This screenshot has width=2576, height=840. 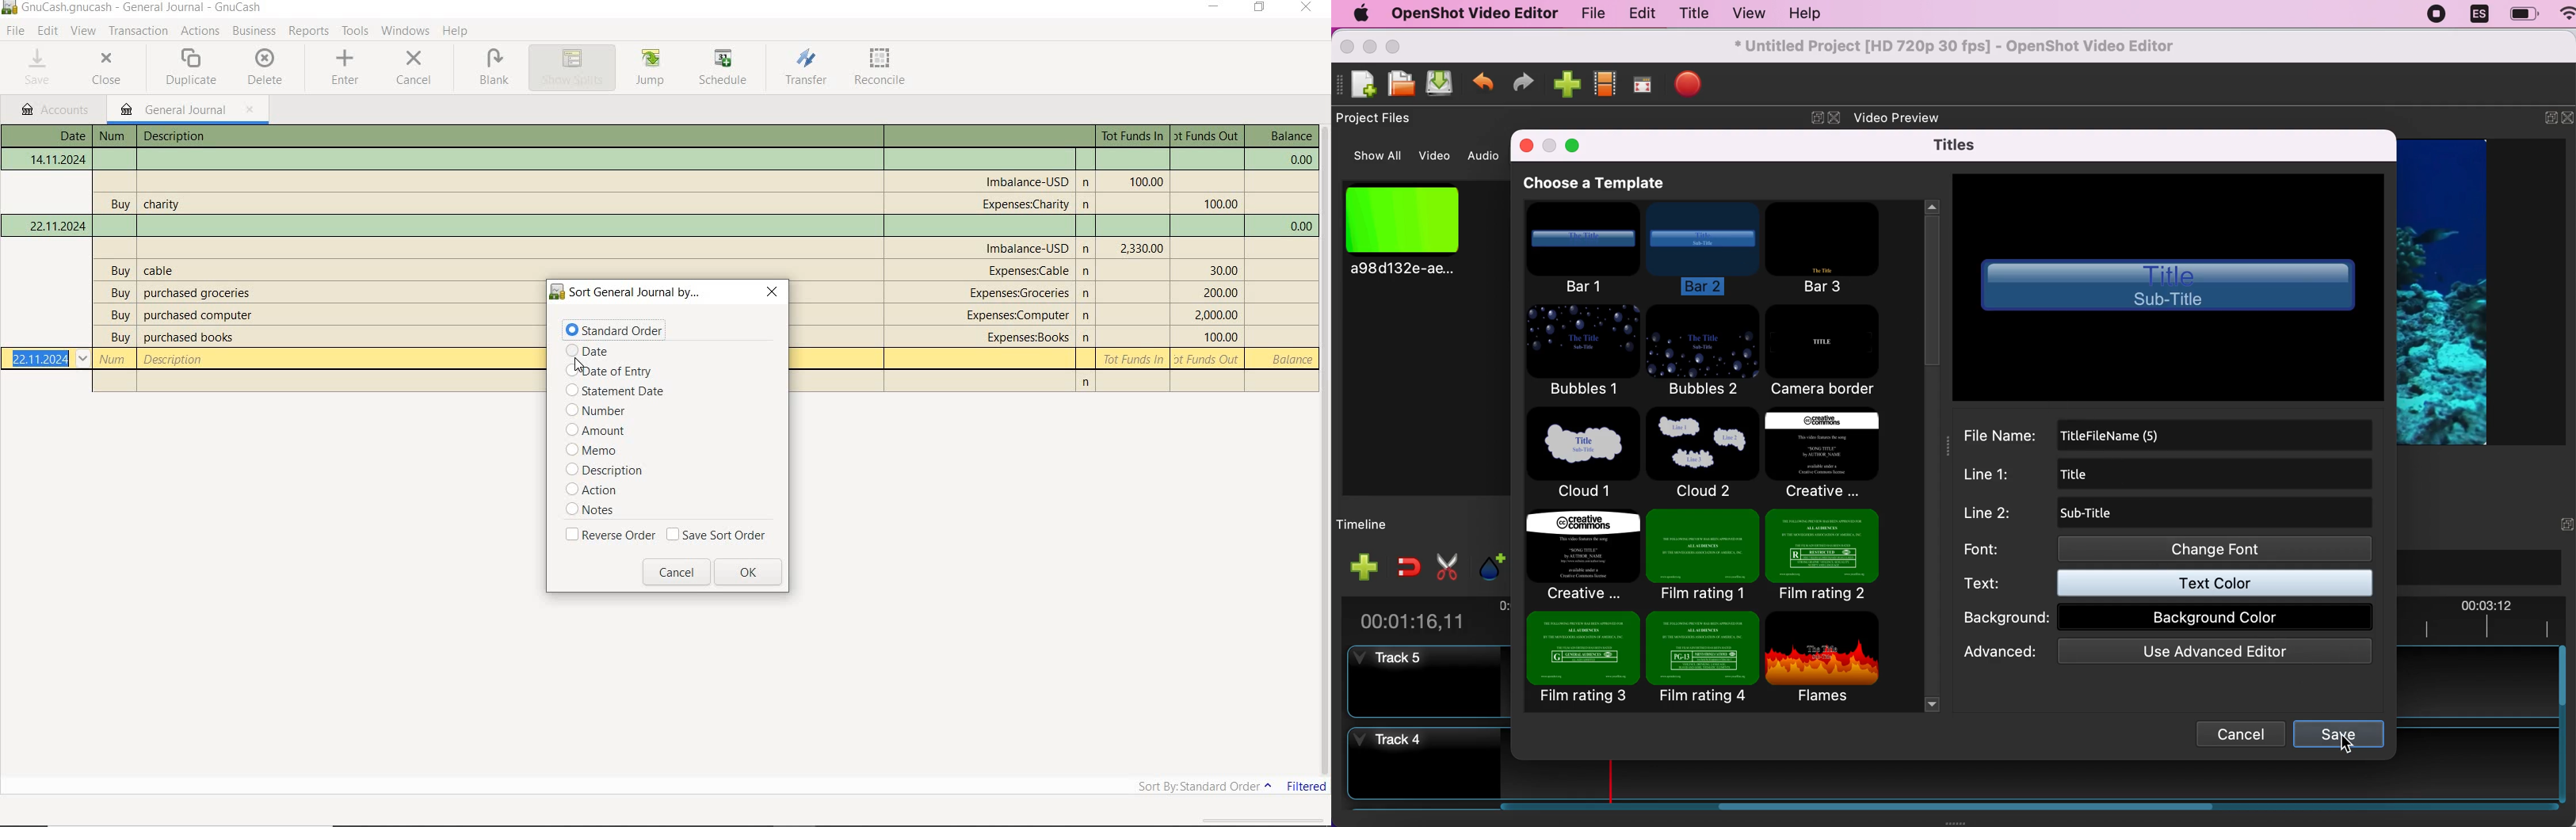 I want to click on WIFI, so click(x=2568, y=12).